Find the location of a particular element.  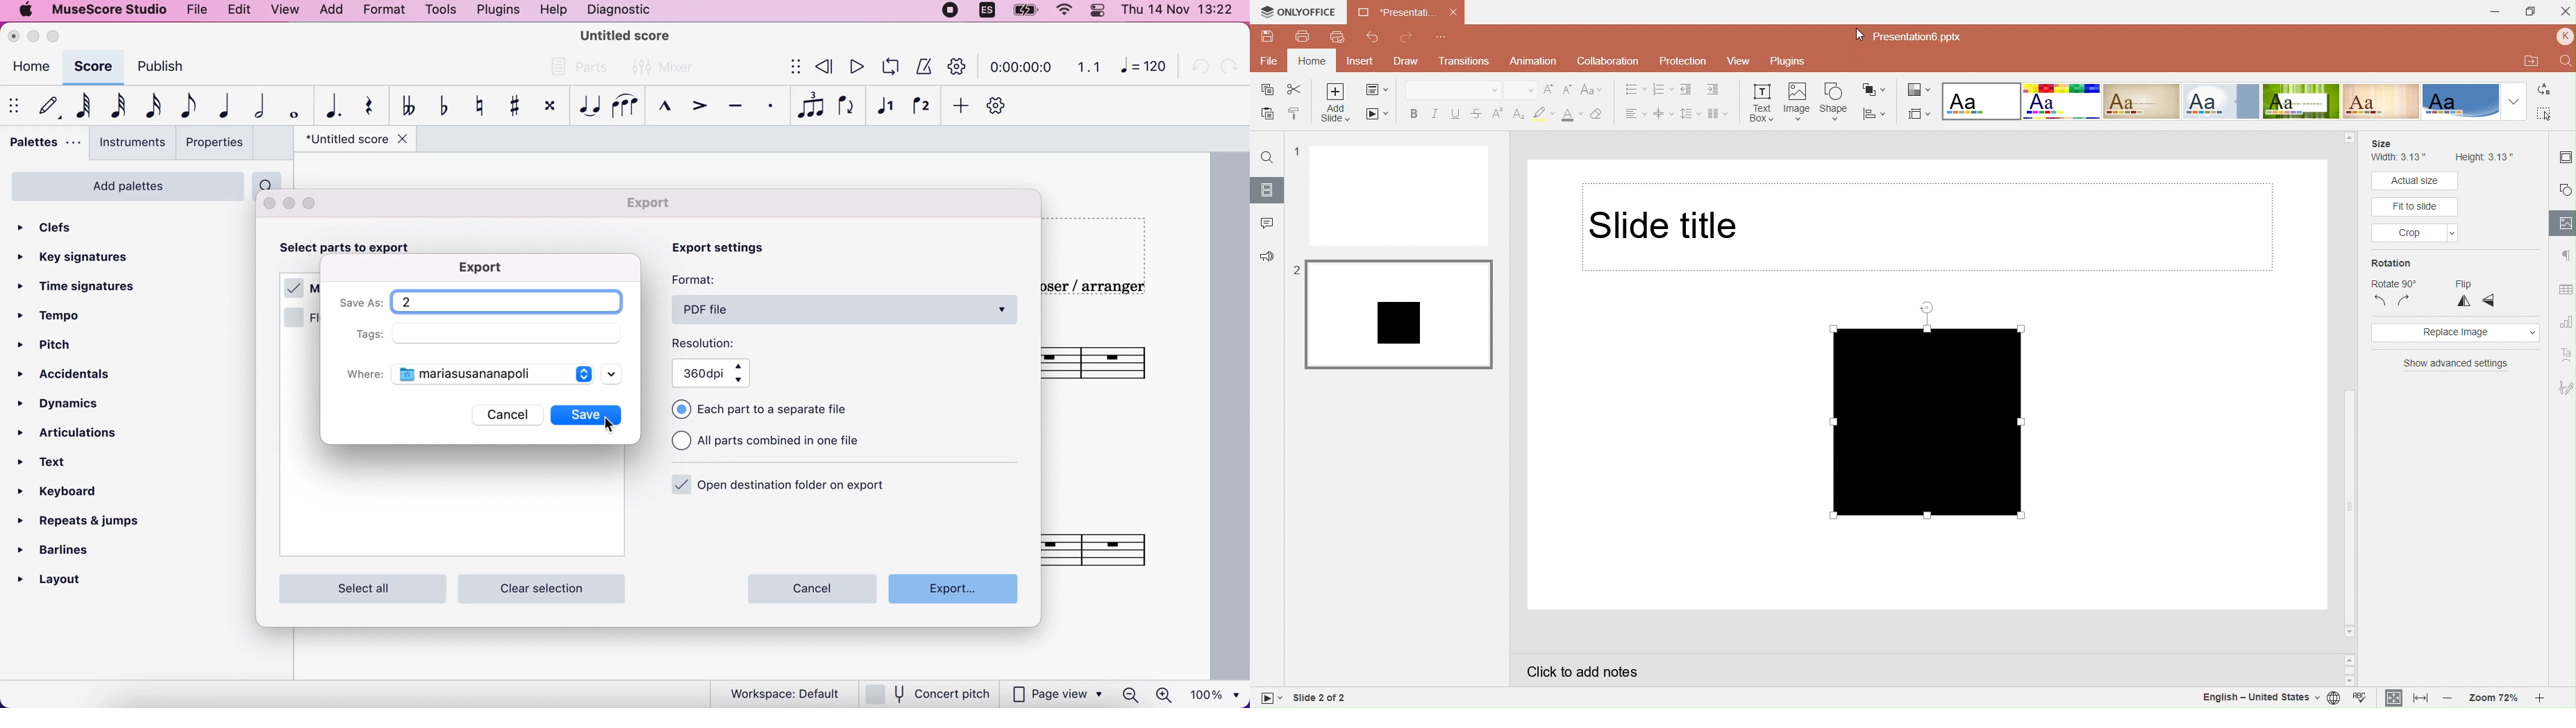

mouse pointer is located at coordinates (1855, 33).